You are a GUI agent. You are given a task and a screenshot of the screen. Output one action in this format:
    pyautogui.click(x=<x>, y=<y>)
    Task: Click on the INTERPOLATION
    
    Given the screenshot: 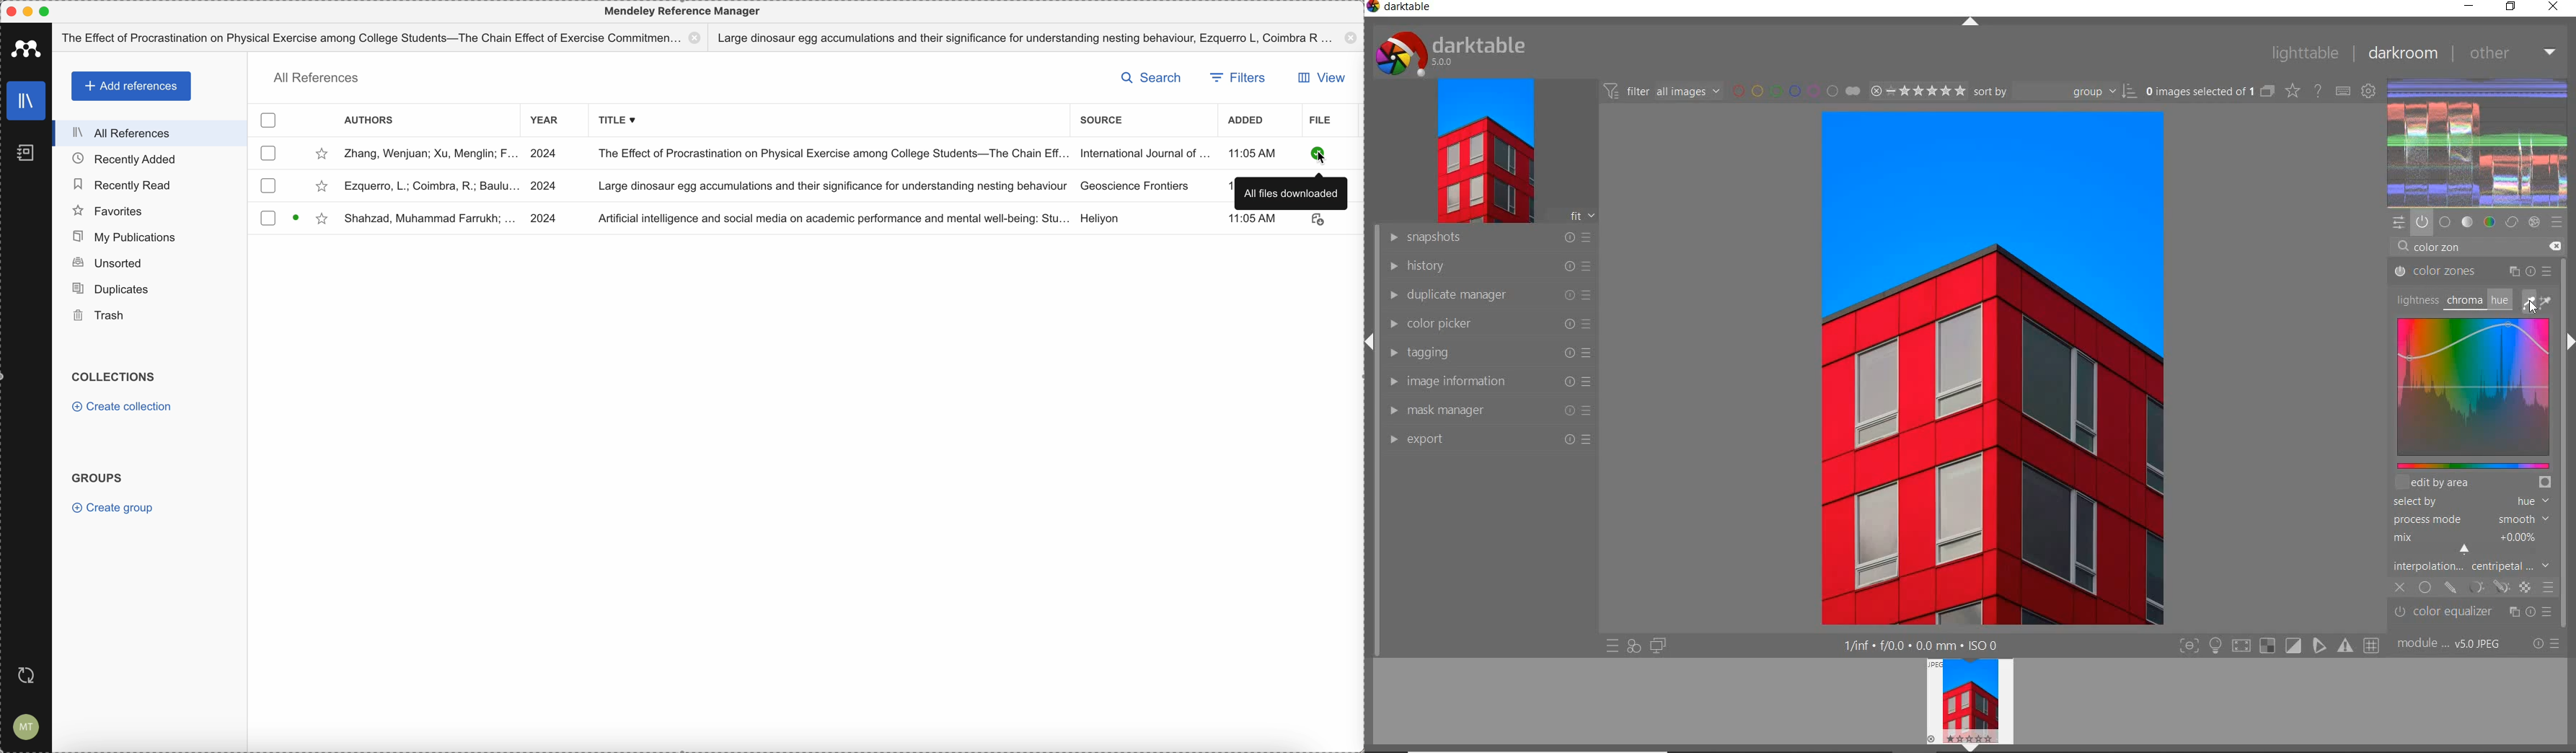 What is the action you would take?
    pyautogui.click(x=2471, y=565)
    